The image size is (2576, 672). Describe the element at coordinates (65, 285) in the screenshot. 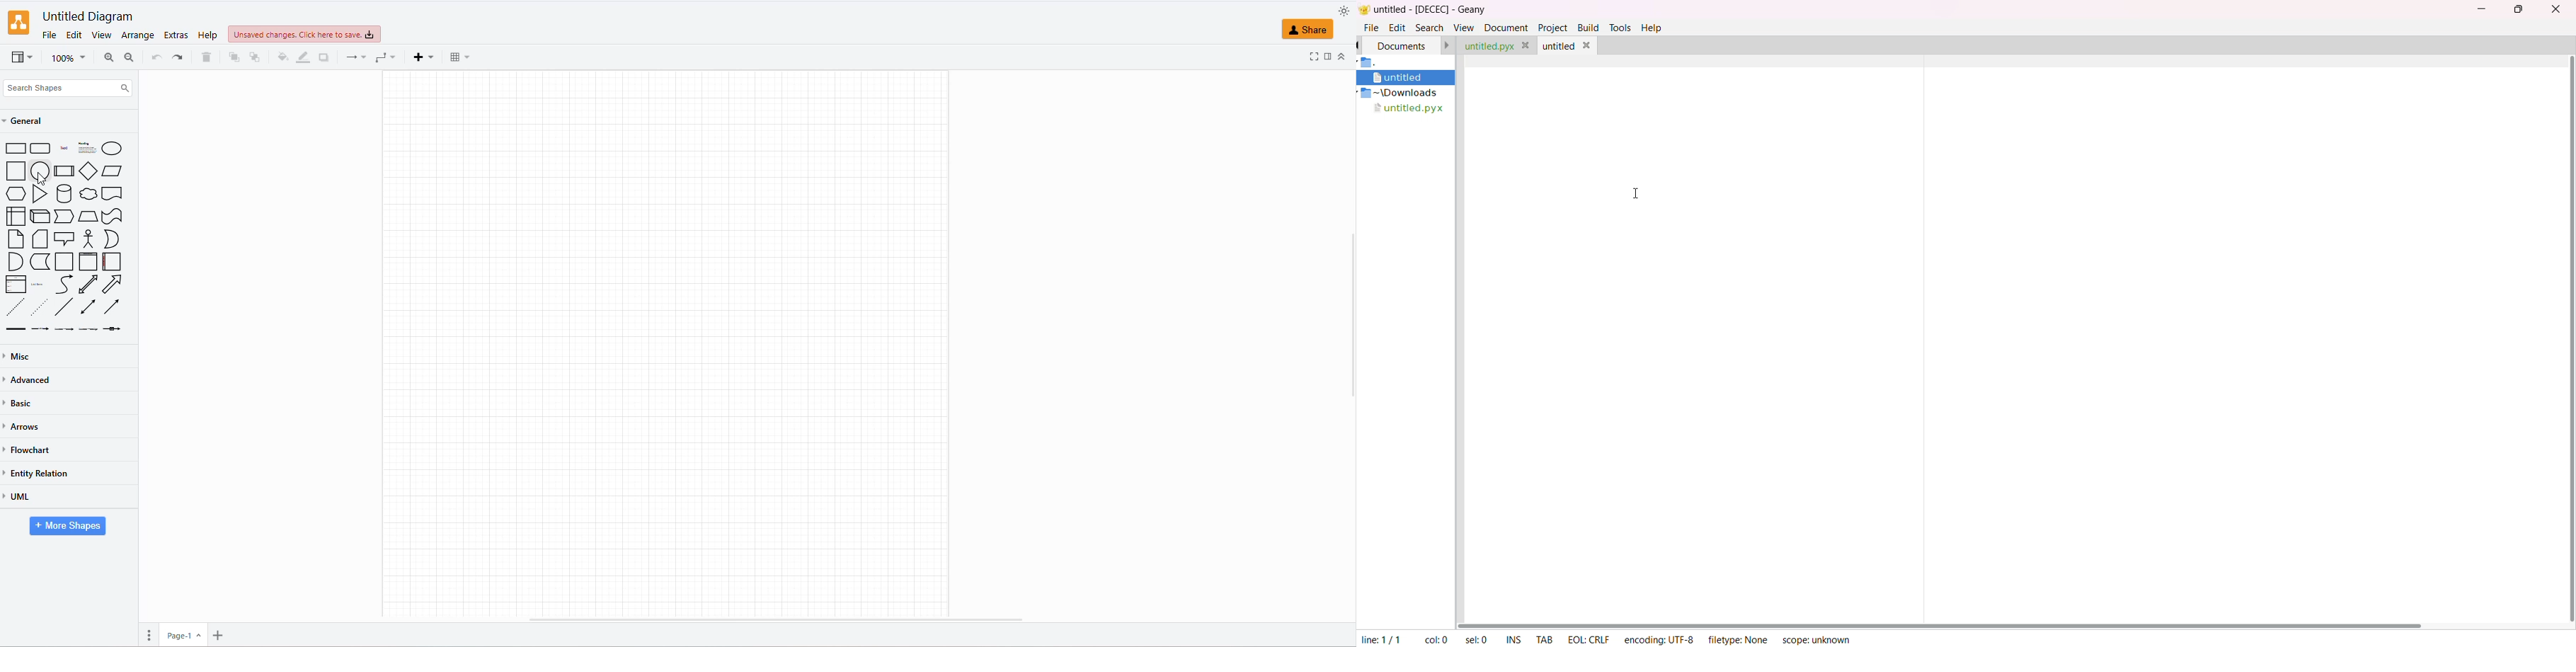

I see `CURVE` at that location.